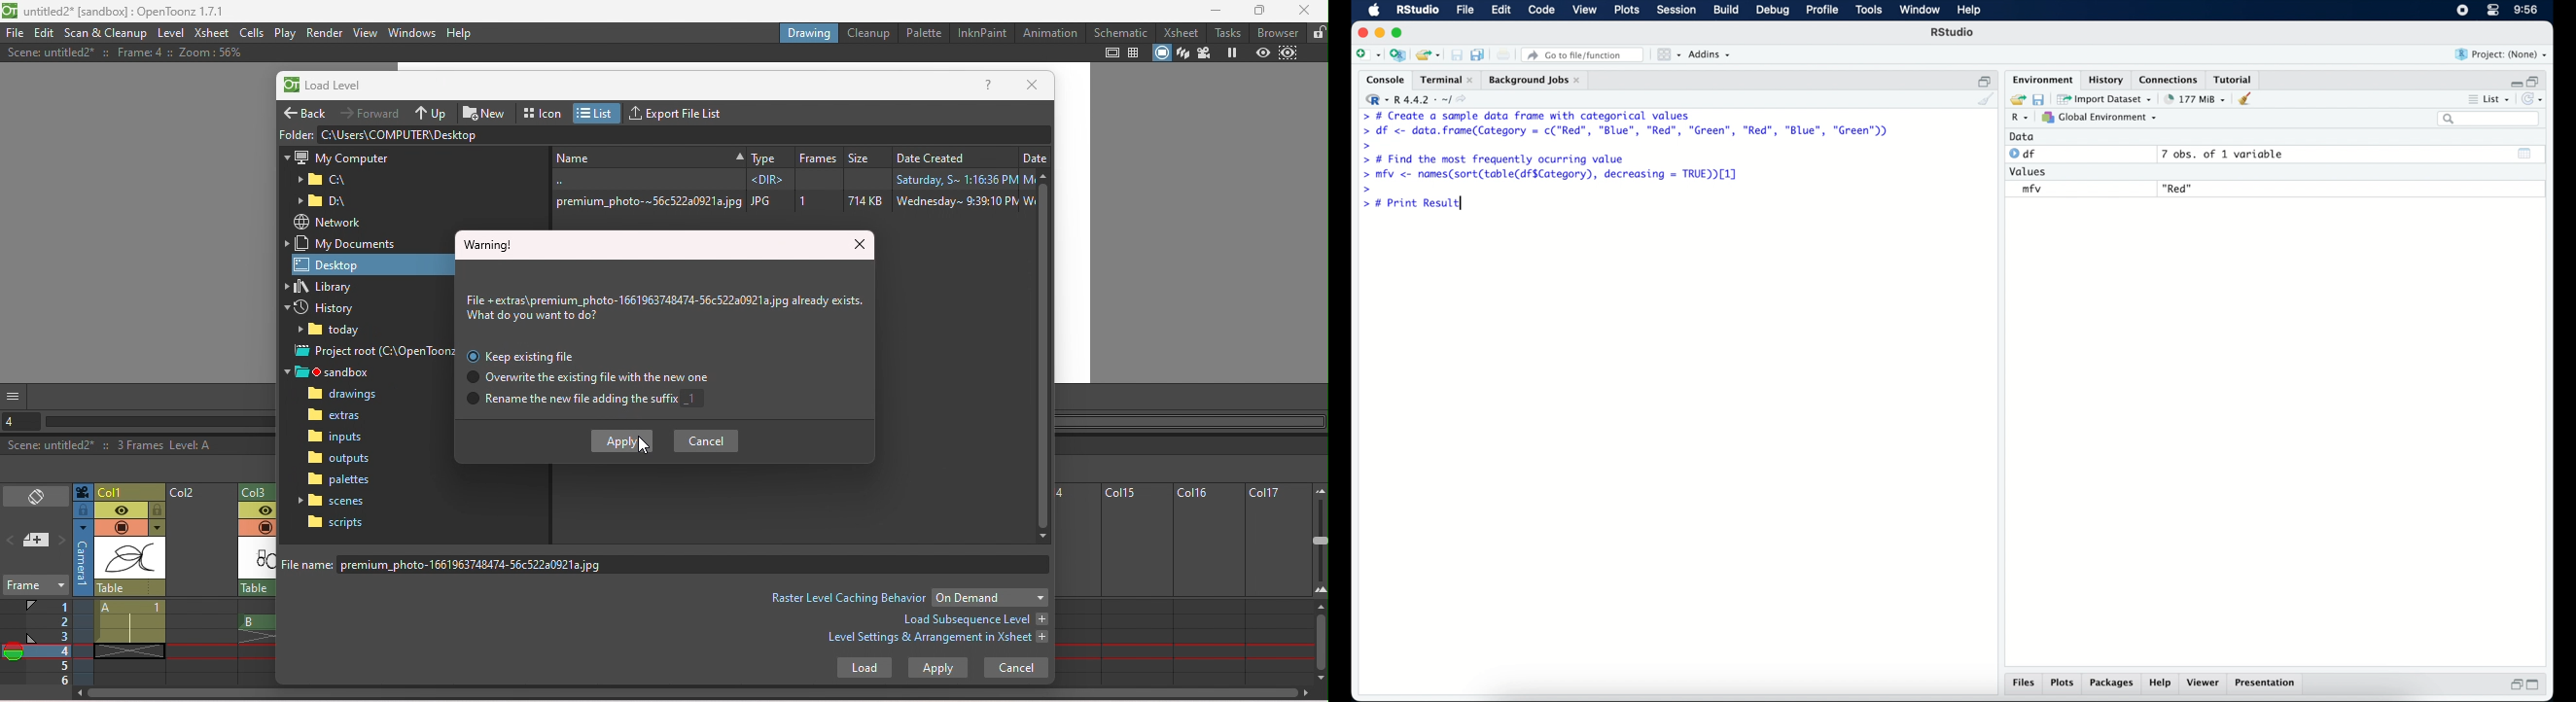 The width and height of the screenshot is (2576, 728). What do you see at coordinates (1367, 188) in the screenshot?
I see `command prompt` at bounding box center [1367, 188].